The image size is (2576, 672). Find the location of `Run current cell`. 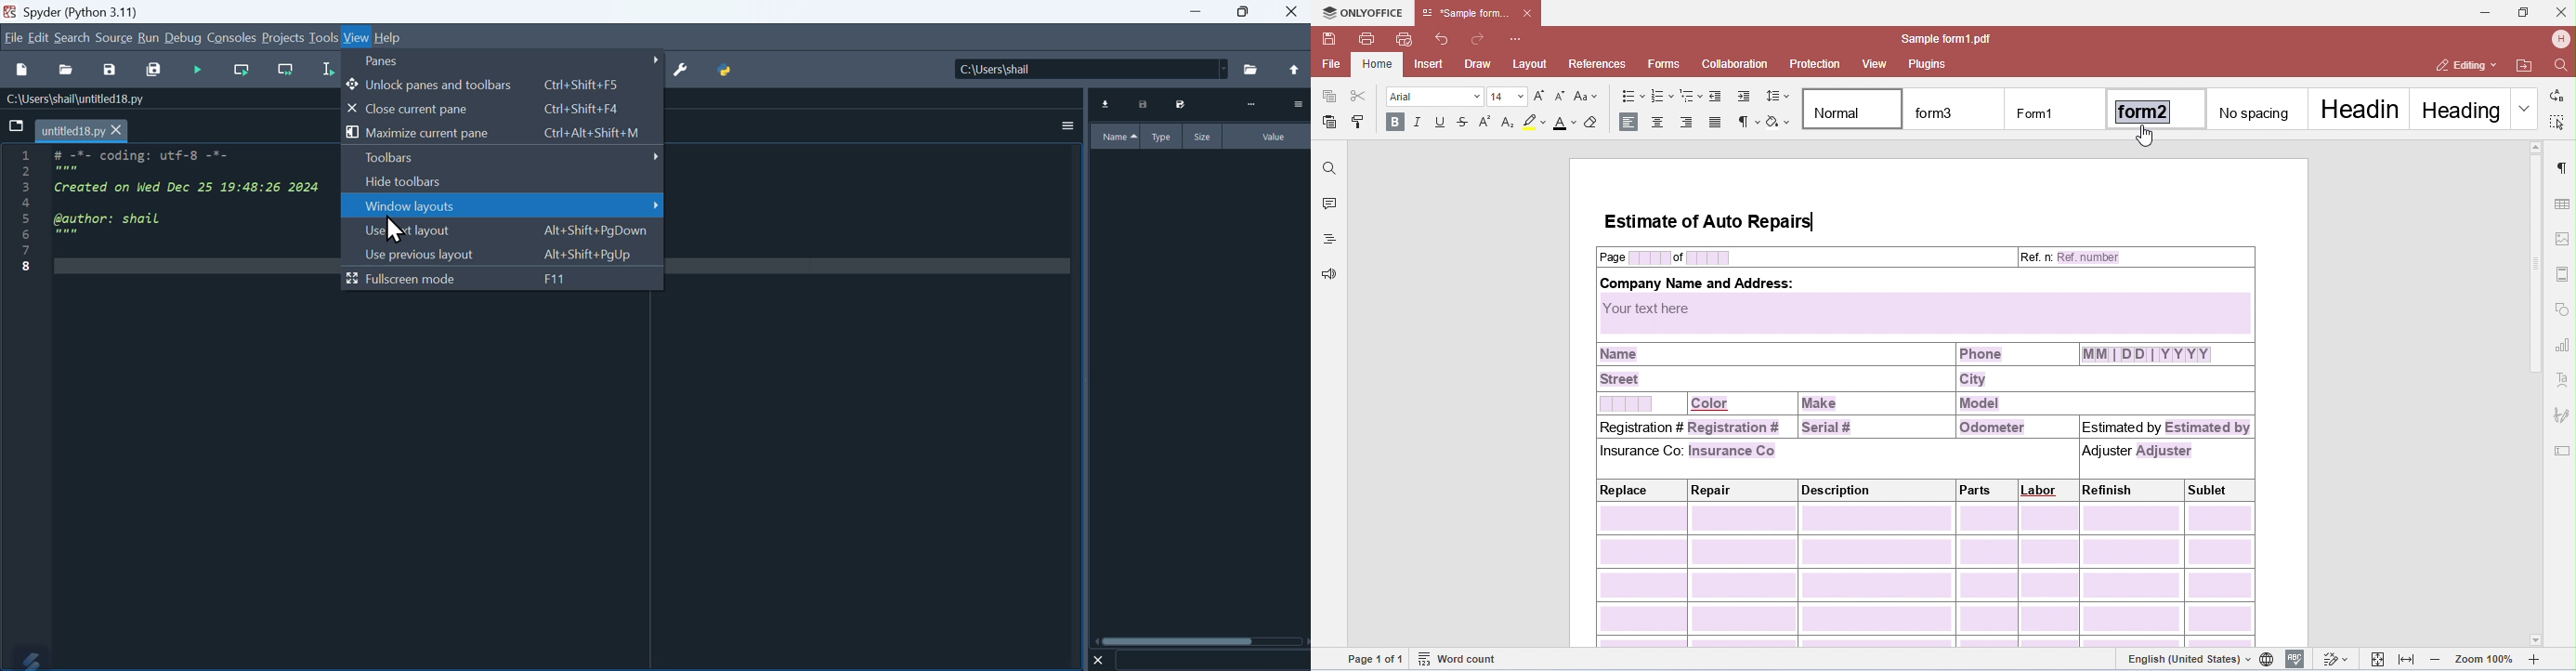

Run current cell is located at coordinates (241, 71).